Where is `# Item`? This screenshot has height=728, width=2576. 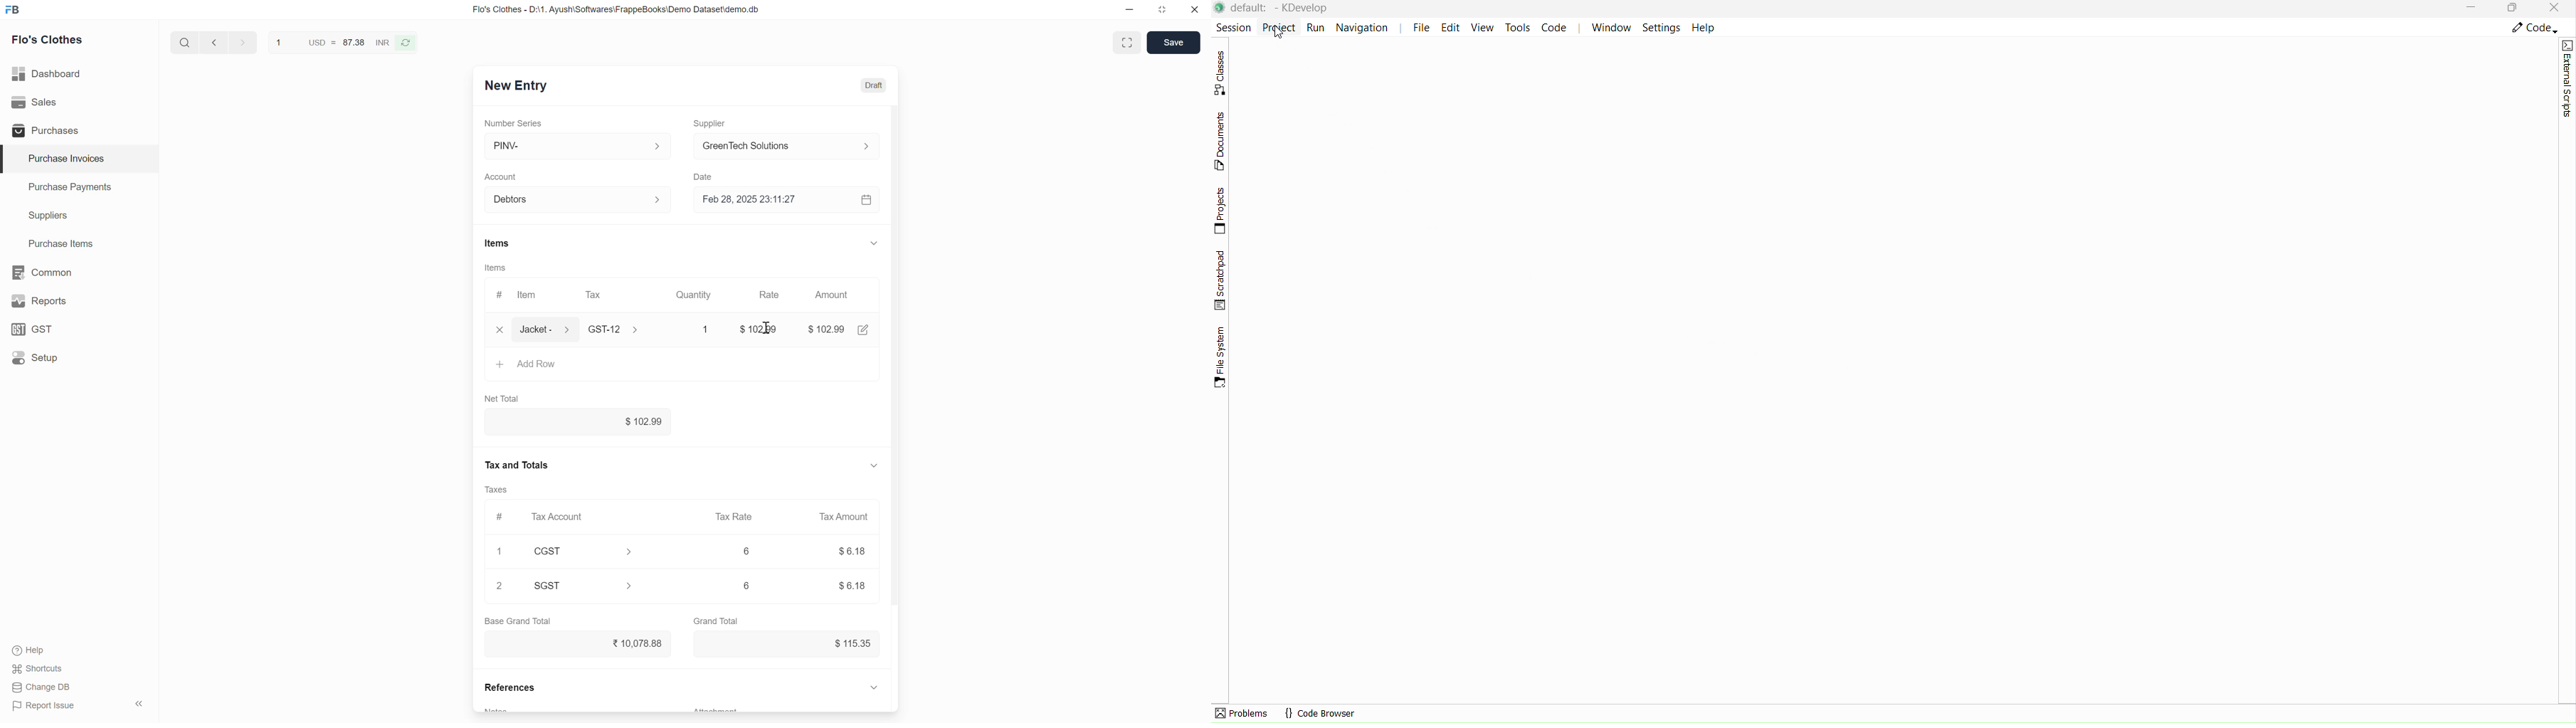
# Item is located at coordinates (519, 294).